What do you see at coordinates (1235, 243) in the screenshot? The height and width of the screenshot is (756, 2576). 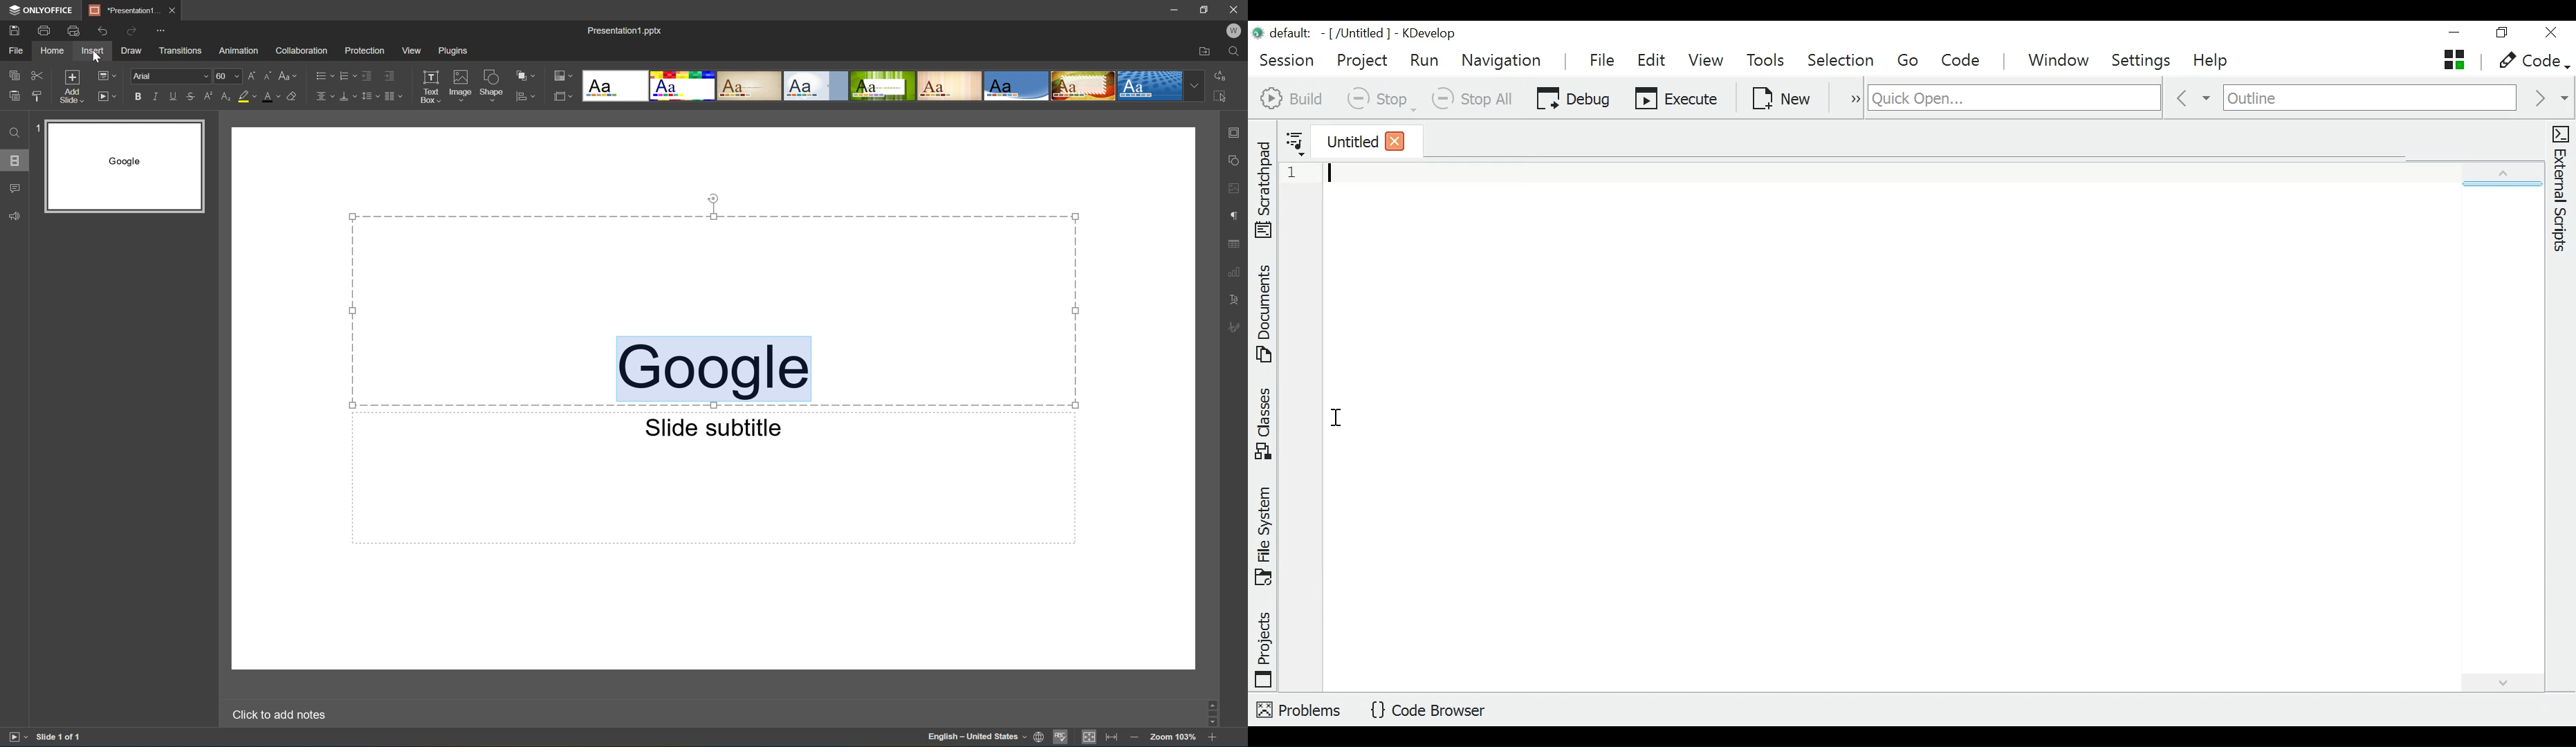 I see `Table settings` at bounding box center [1235, 243].